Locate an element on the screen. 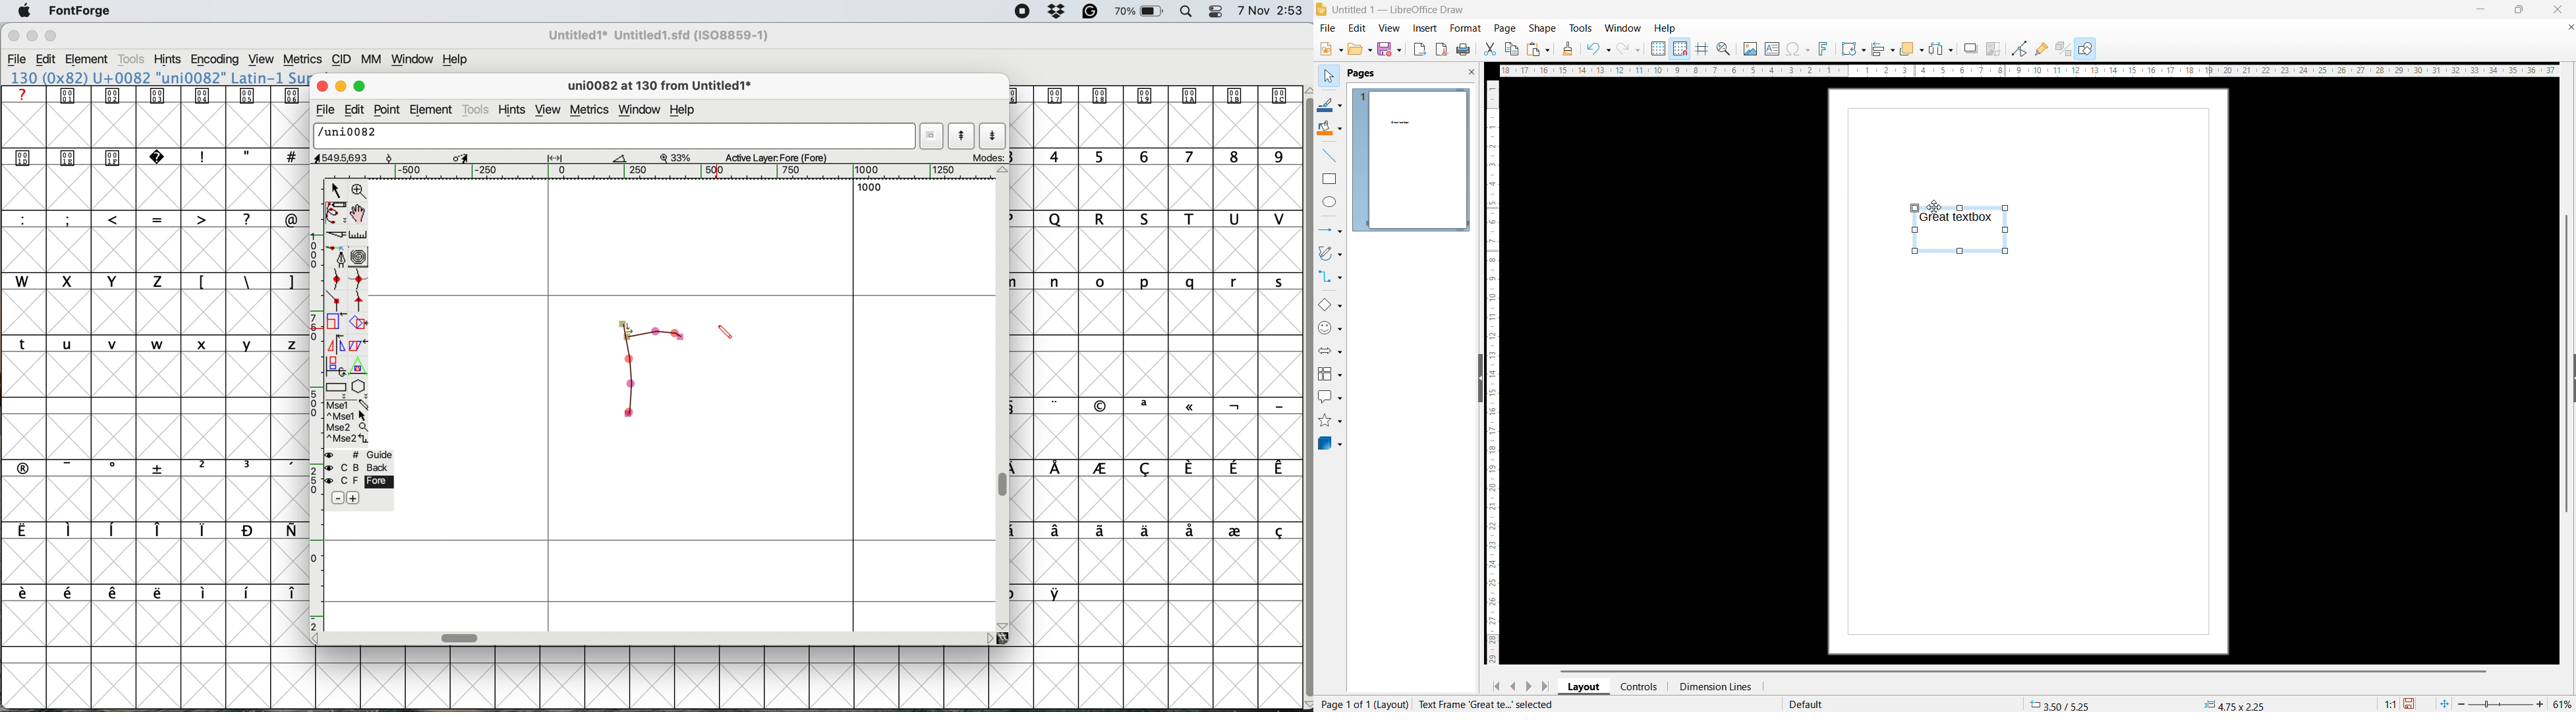  metrics is located at coordinates (589, 110).